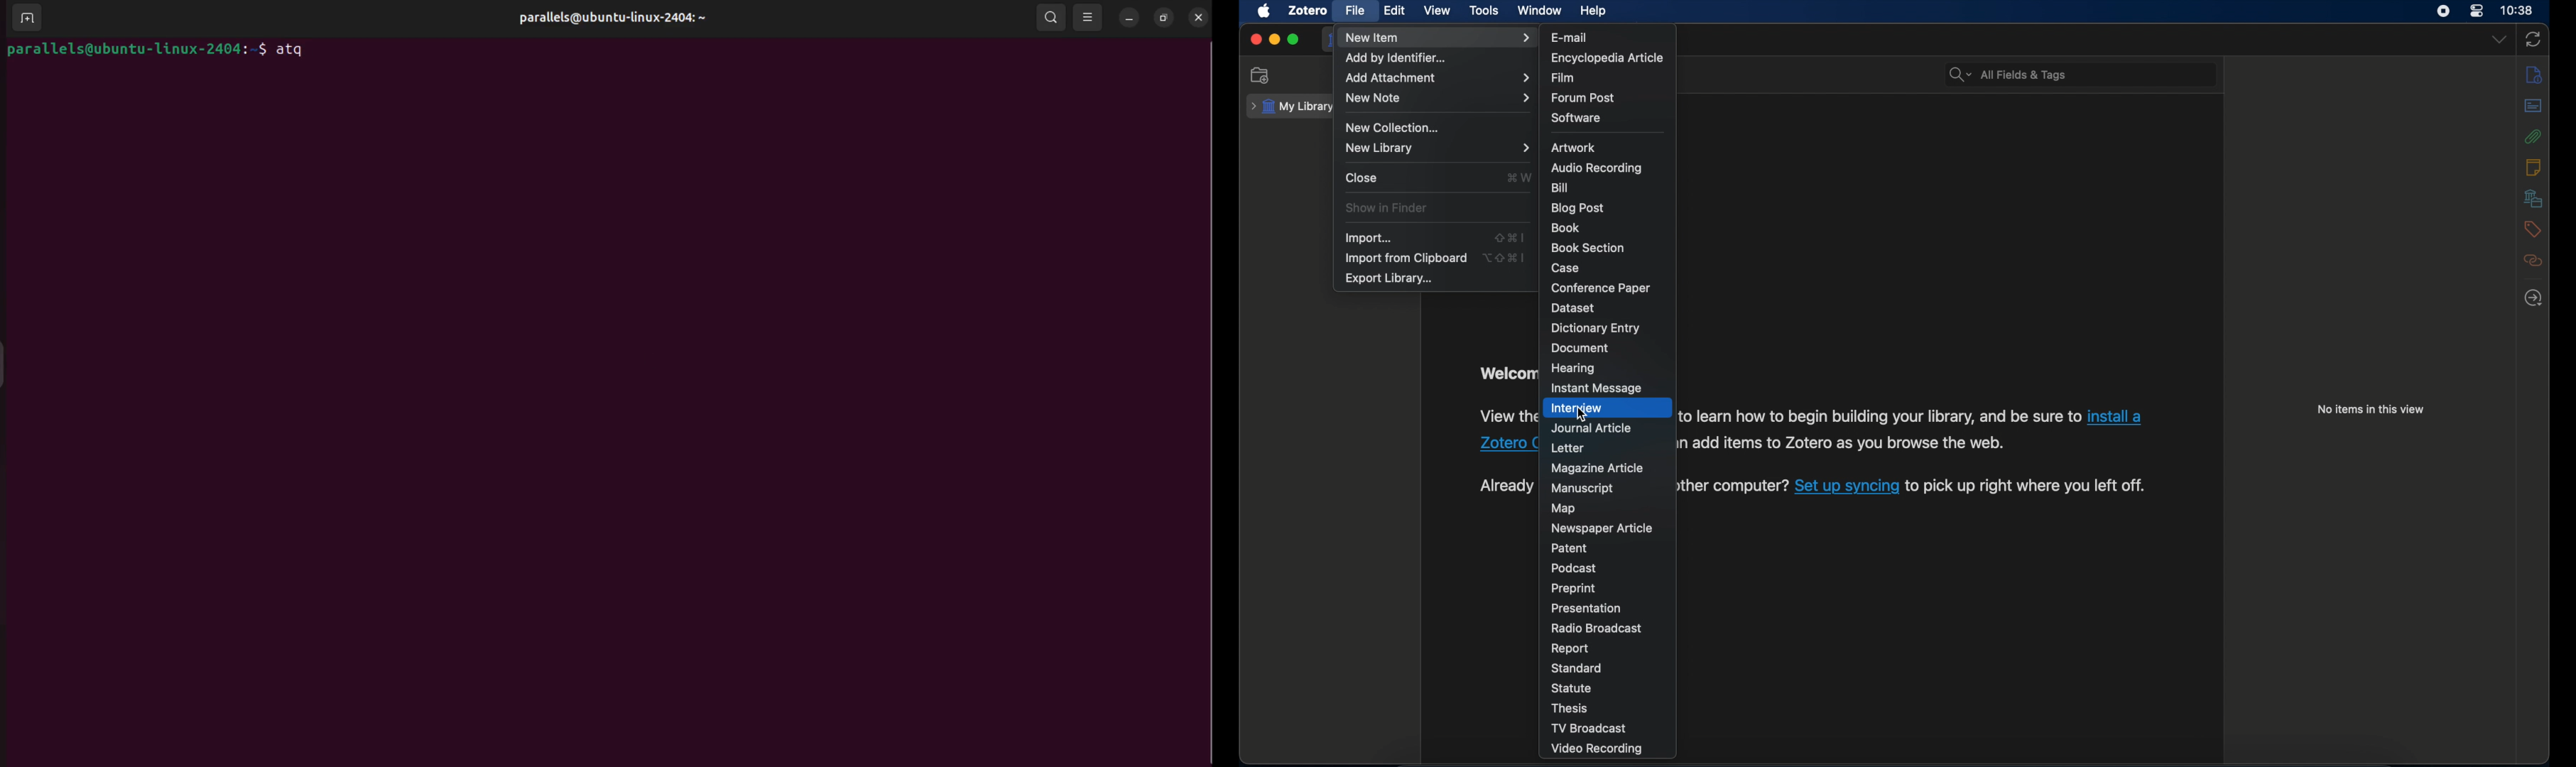 Image resolution: width=2576 pixels, height=784 pixels. I want to click on new item, so click(1438, 38).